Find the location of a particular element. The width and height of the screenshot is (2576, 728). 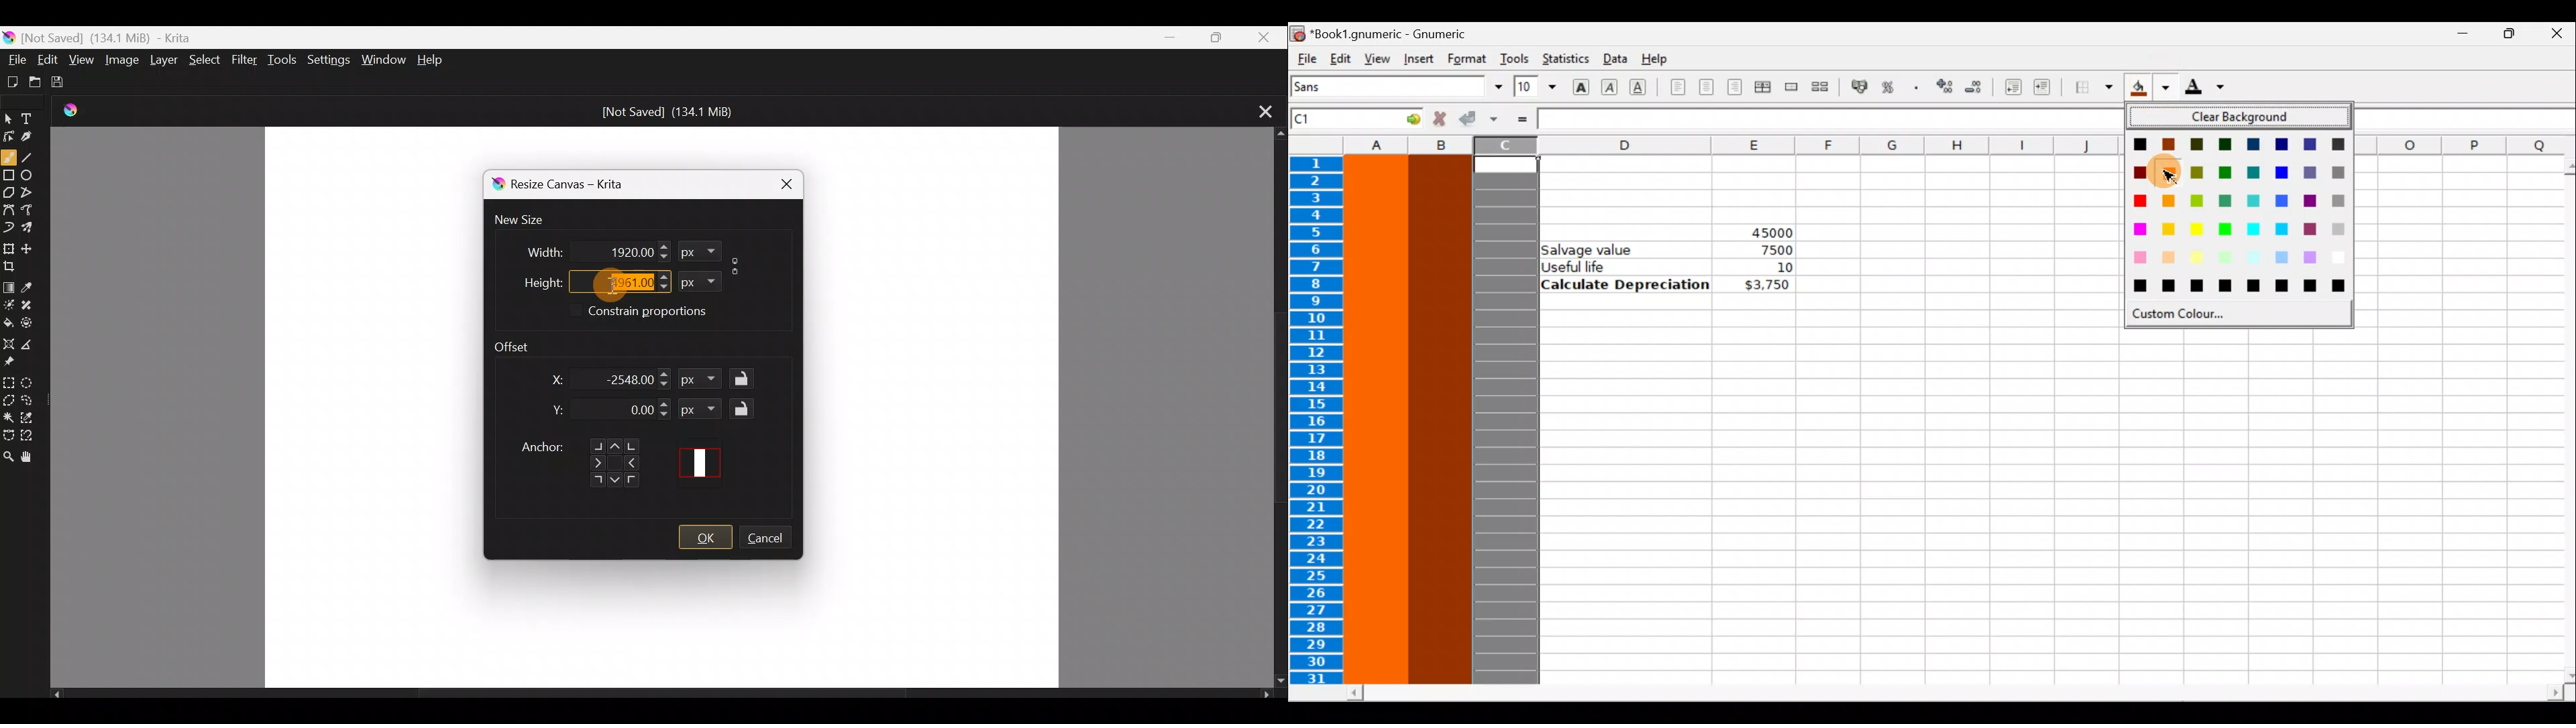

Line tool is located at coordinates (31, 158).